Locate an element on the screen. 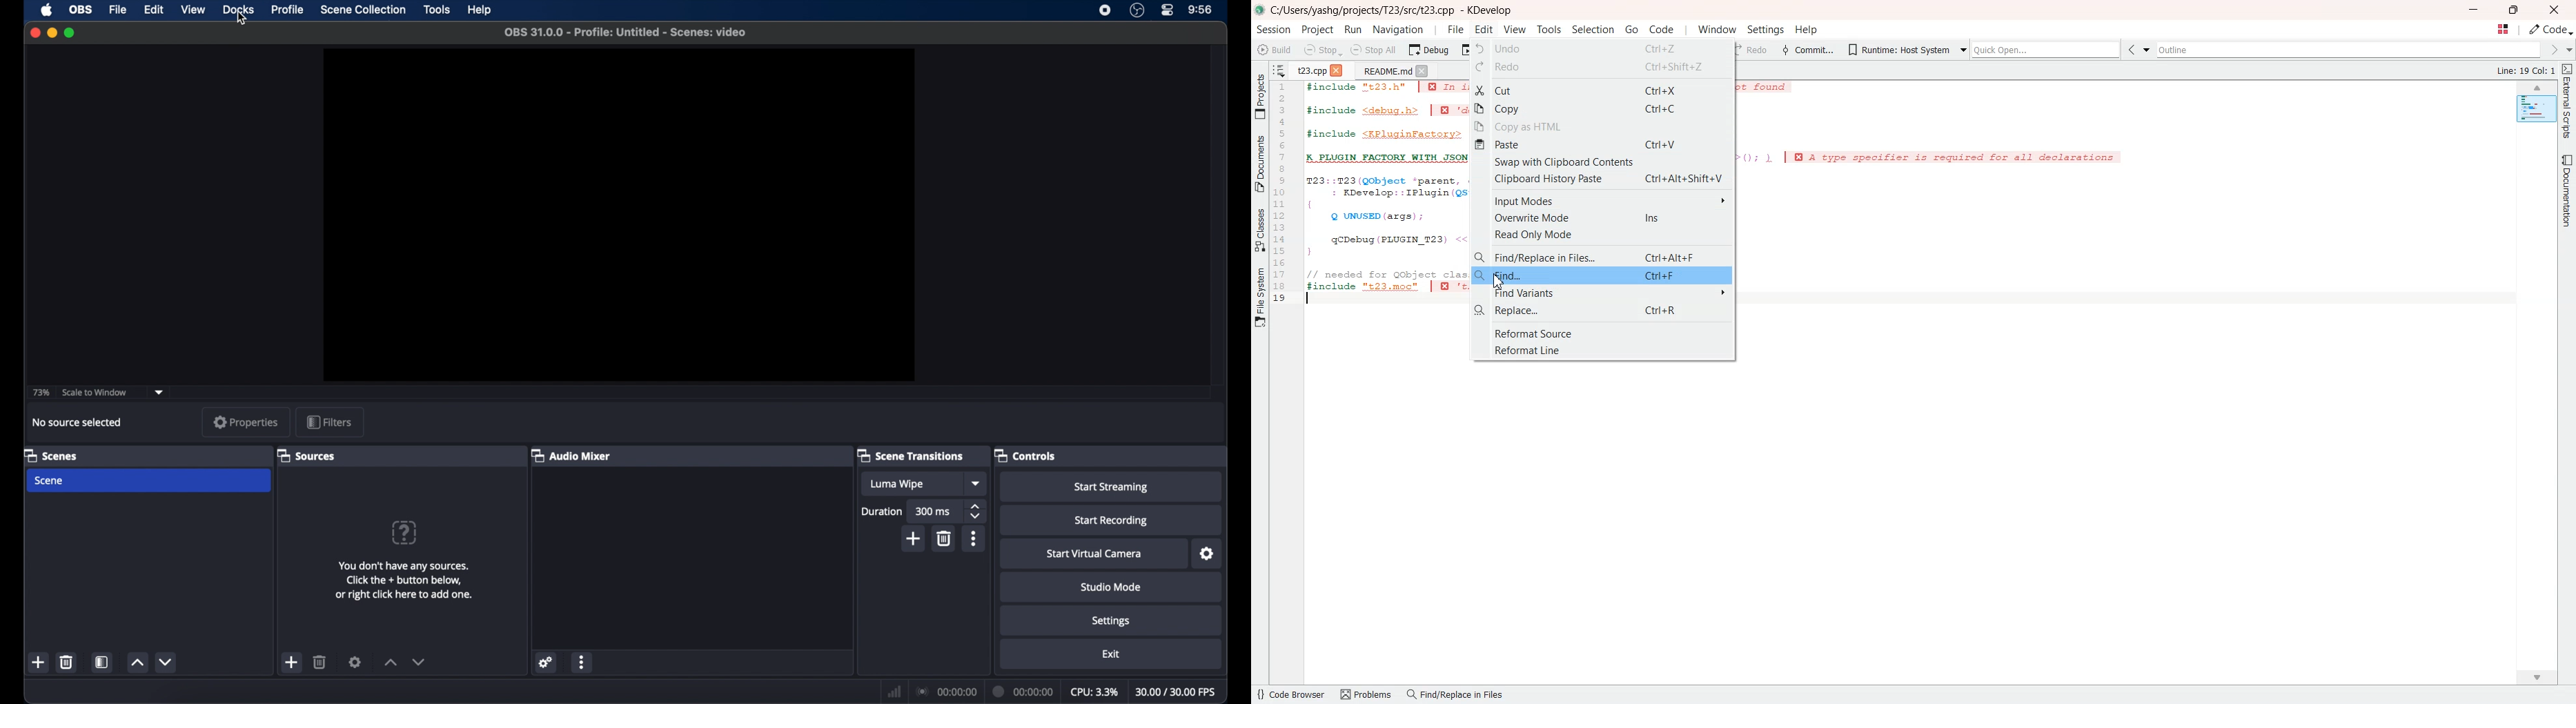 Image resolution: width=2576 pixels, height=728 pixels. minimize is located at coordinates (51, 33).